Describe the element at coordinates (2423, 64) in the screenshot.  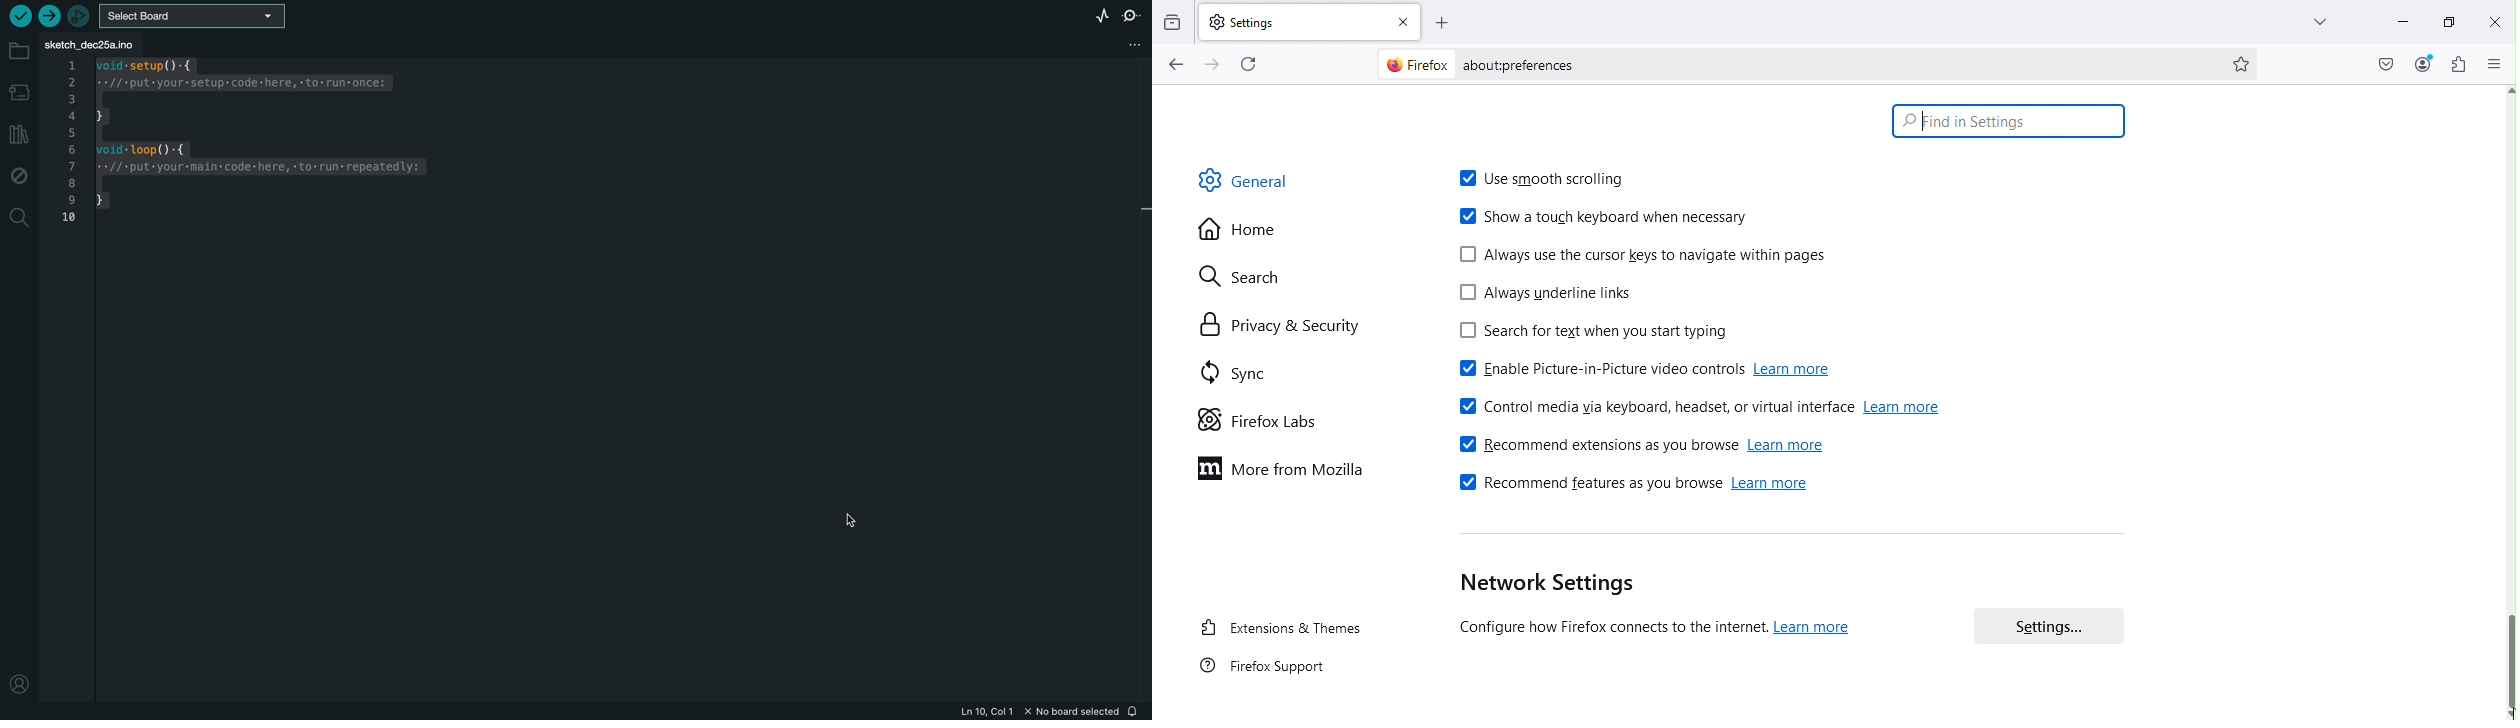
I see `Account` at that location.